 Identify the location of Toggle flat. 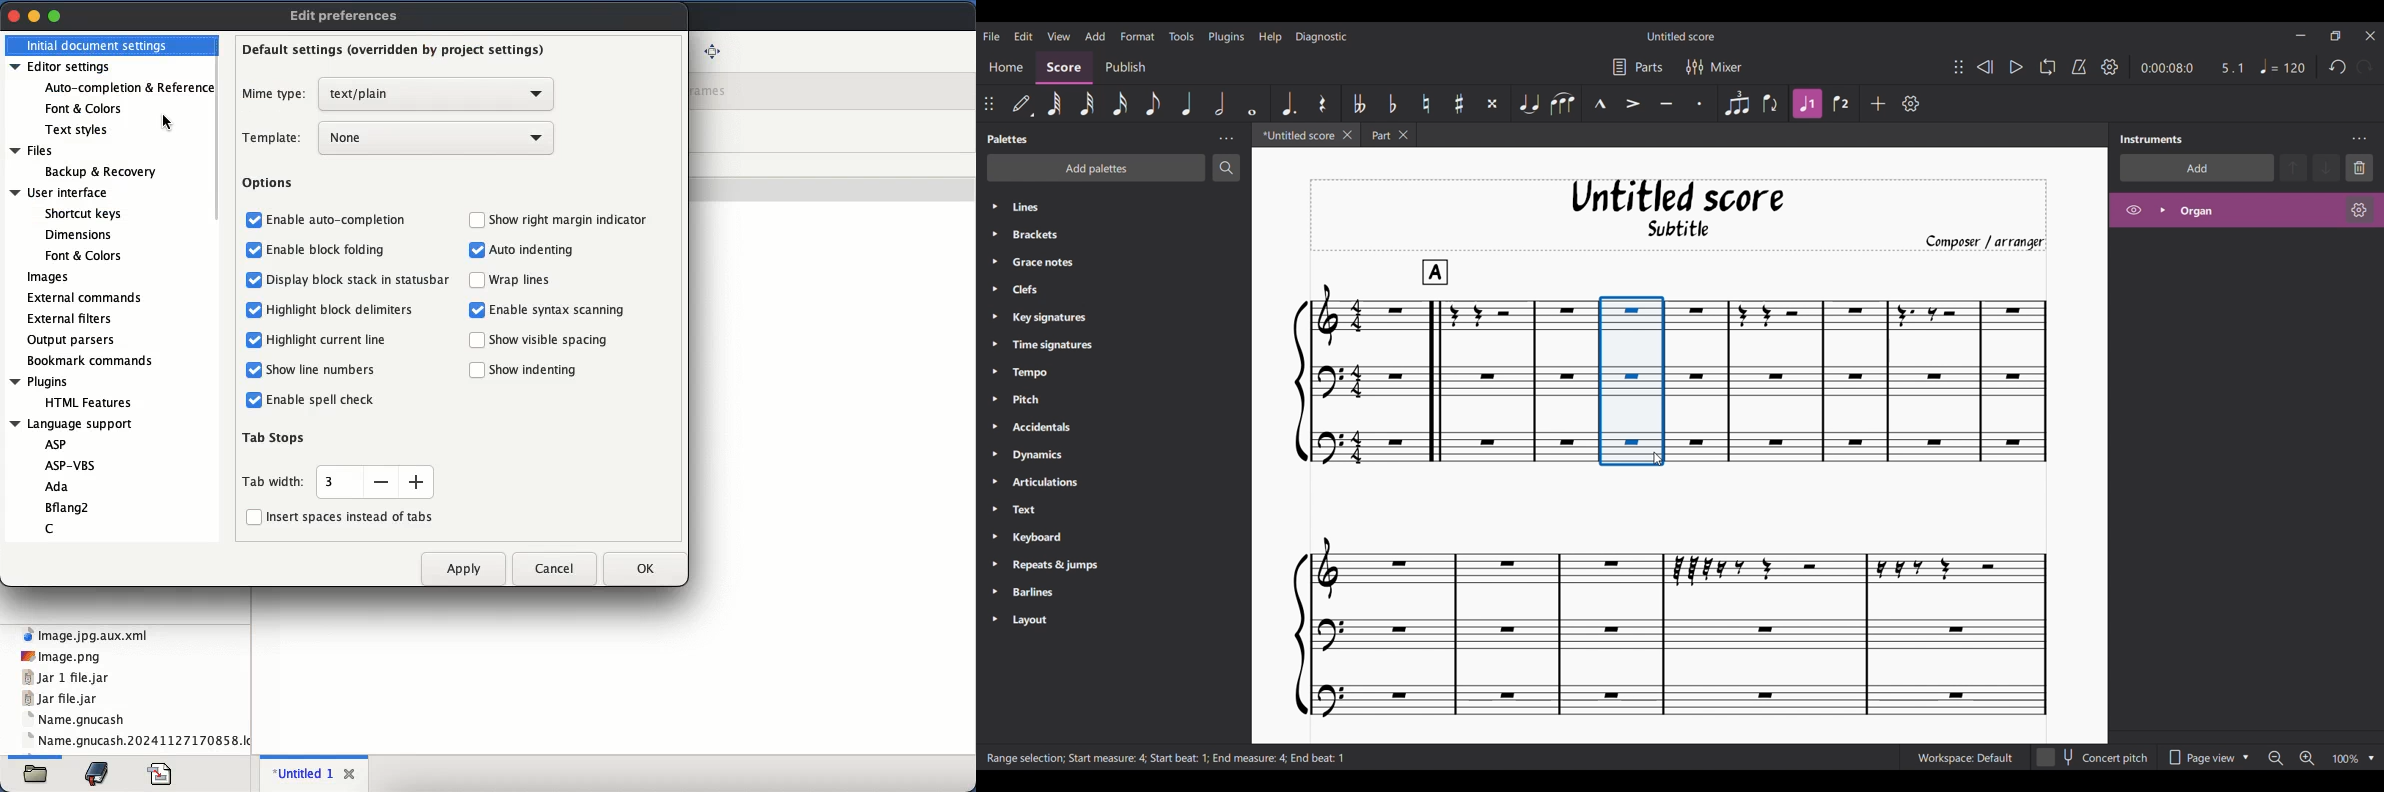
(1392, 103).